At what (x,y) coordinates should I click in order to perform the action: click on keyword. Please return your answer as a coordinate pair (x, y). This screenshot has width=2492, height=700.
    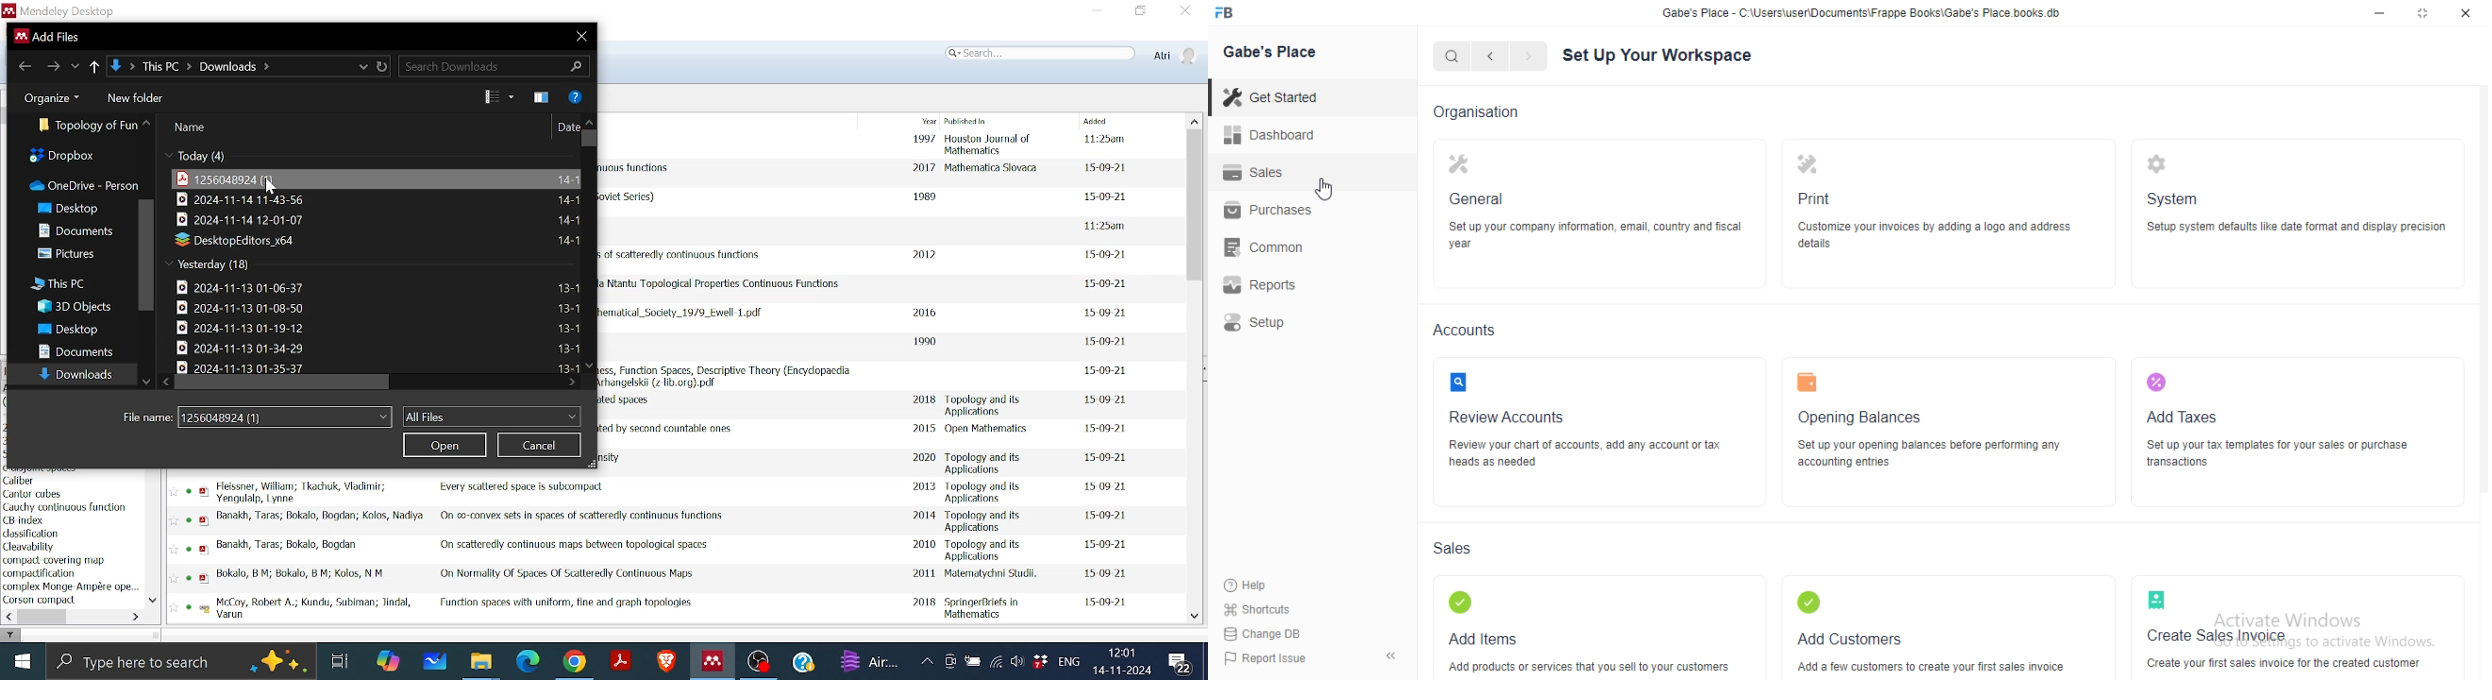
    Looking at the image, I should click on (32, 535).